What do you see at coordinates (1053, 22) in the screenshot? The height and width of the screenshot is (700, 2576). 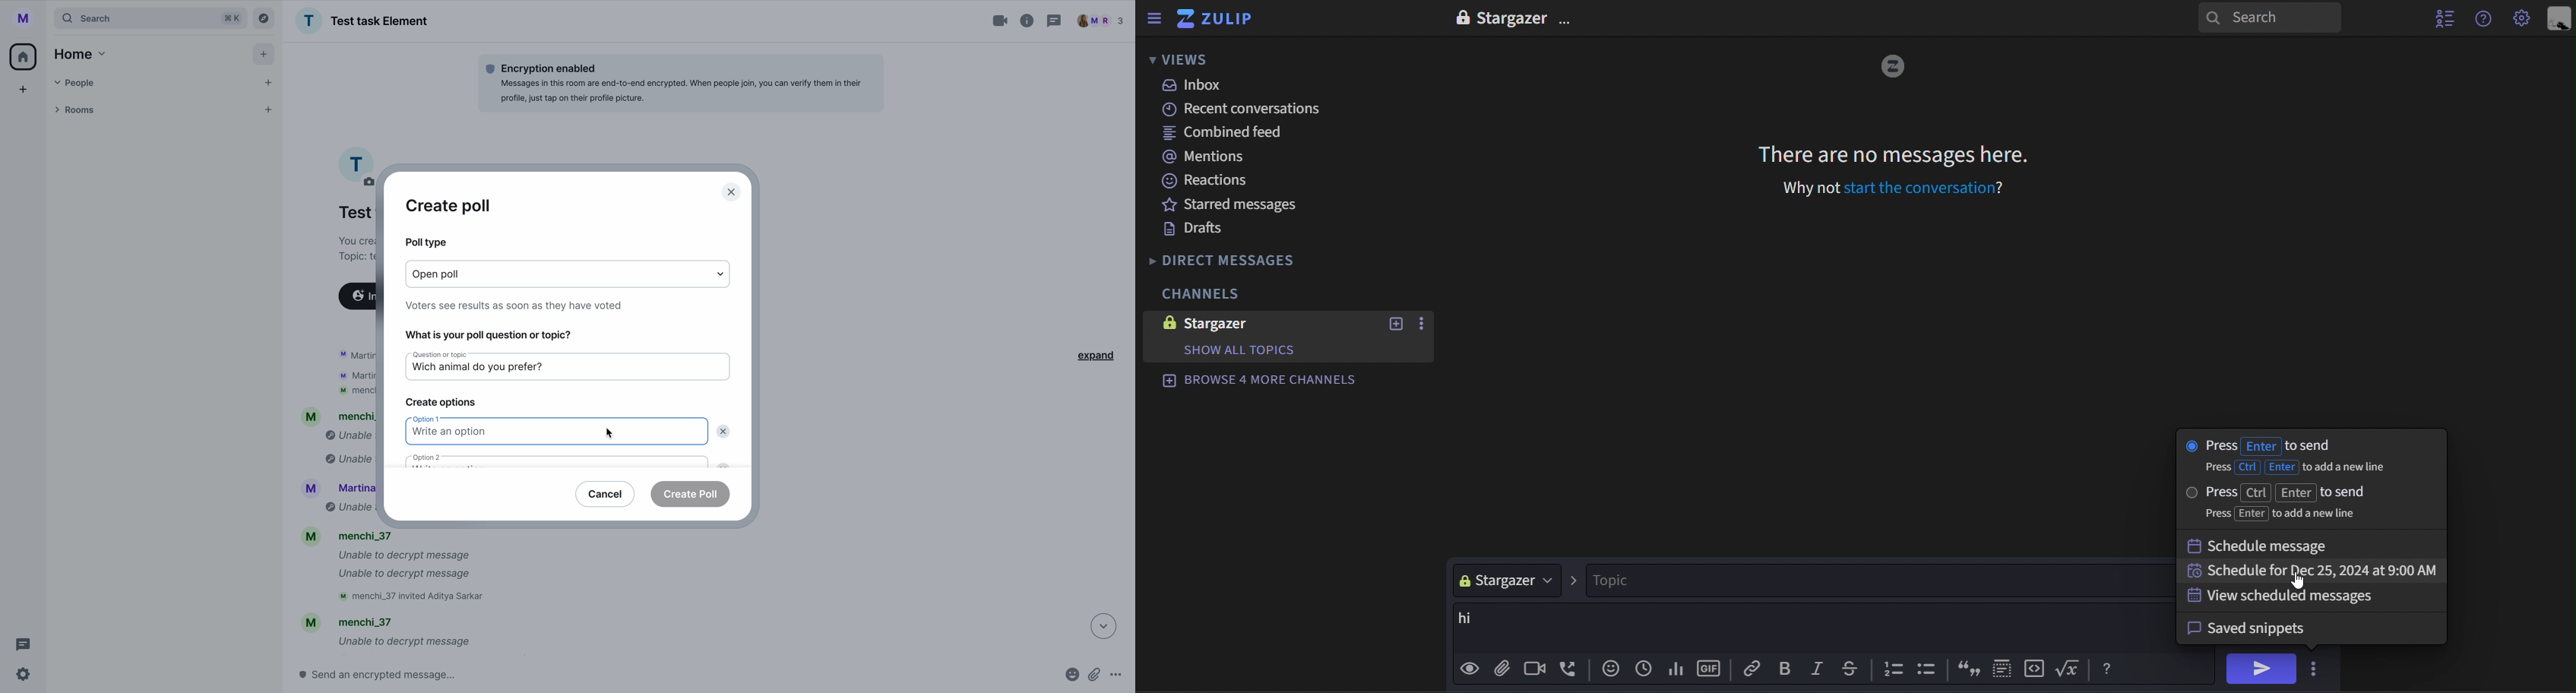 I see `threads` at bounding box center [1053, 22].